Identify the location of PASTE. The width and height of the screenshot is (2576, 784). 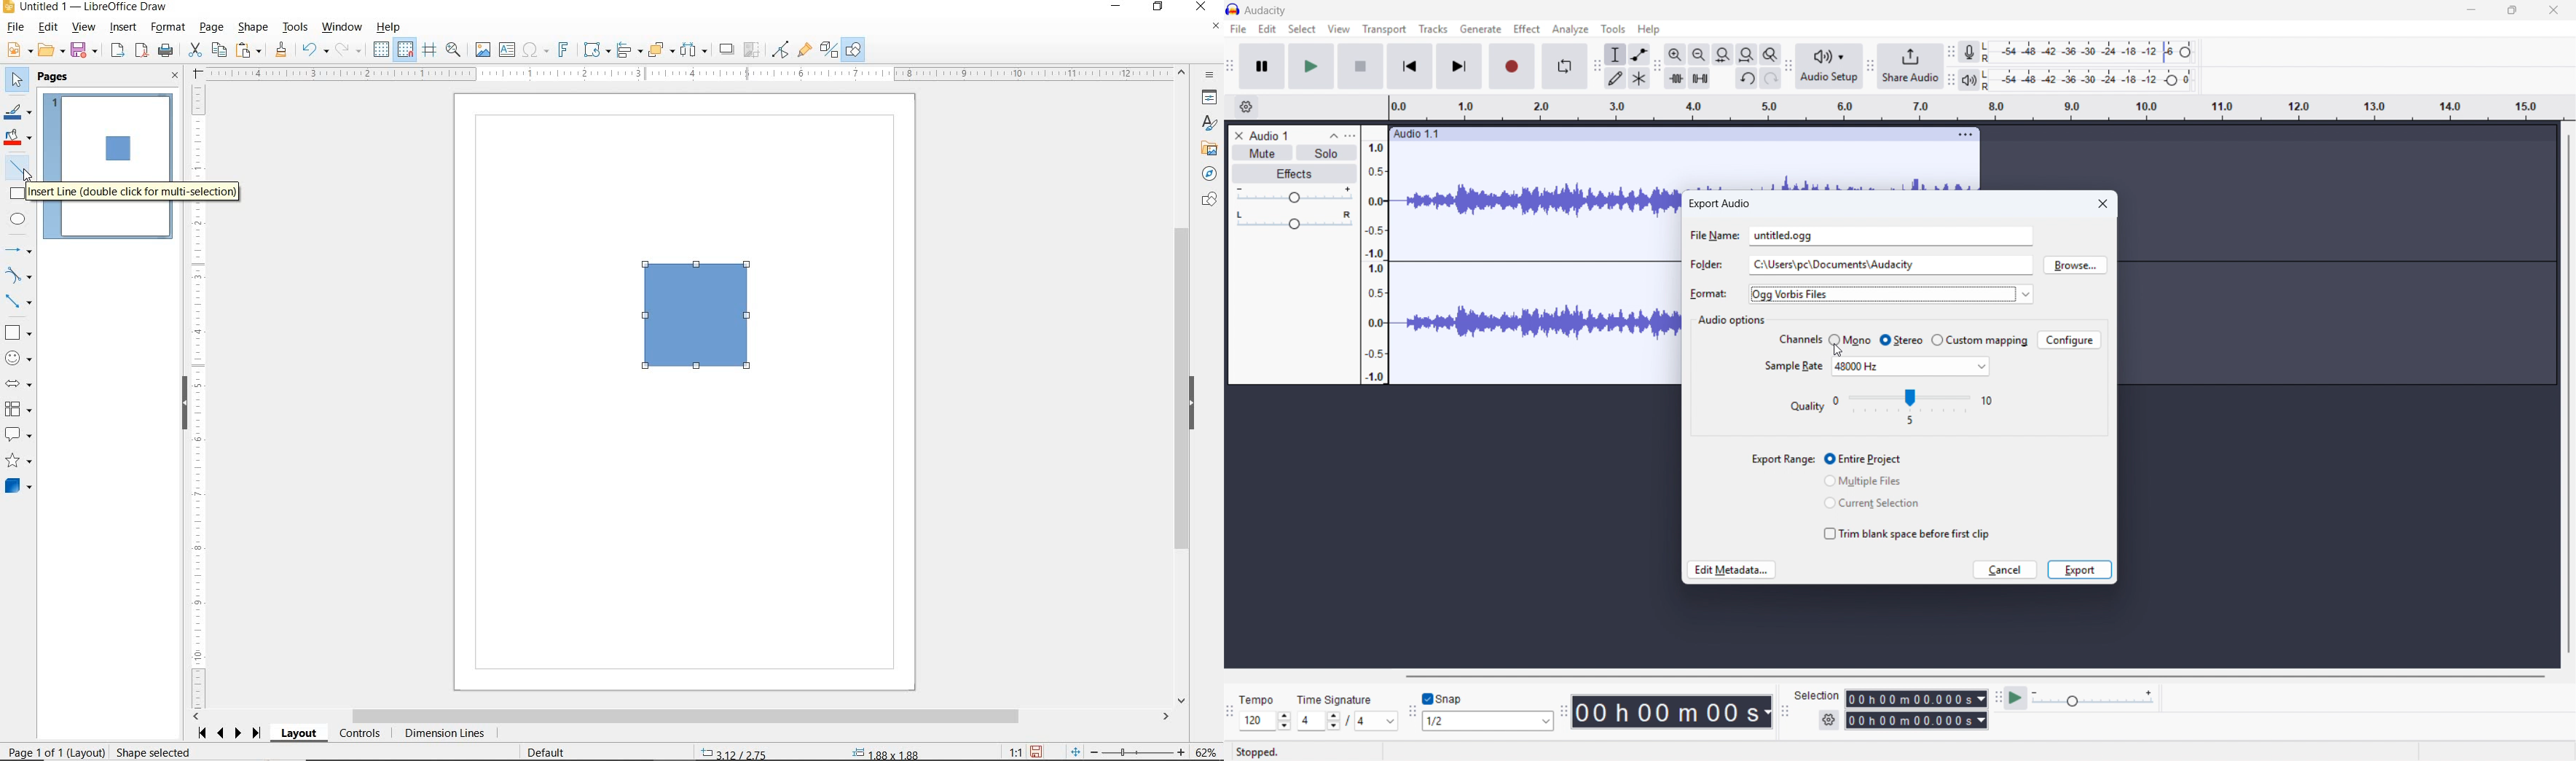
(248, 50).